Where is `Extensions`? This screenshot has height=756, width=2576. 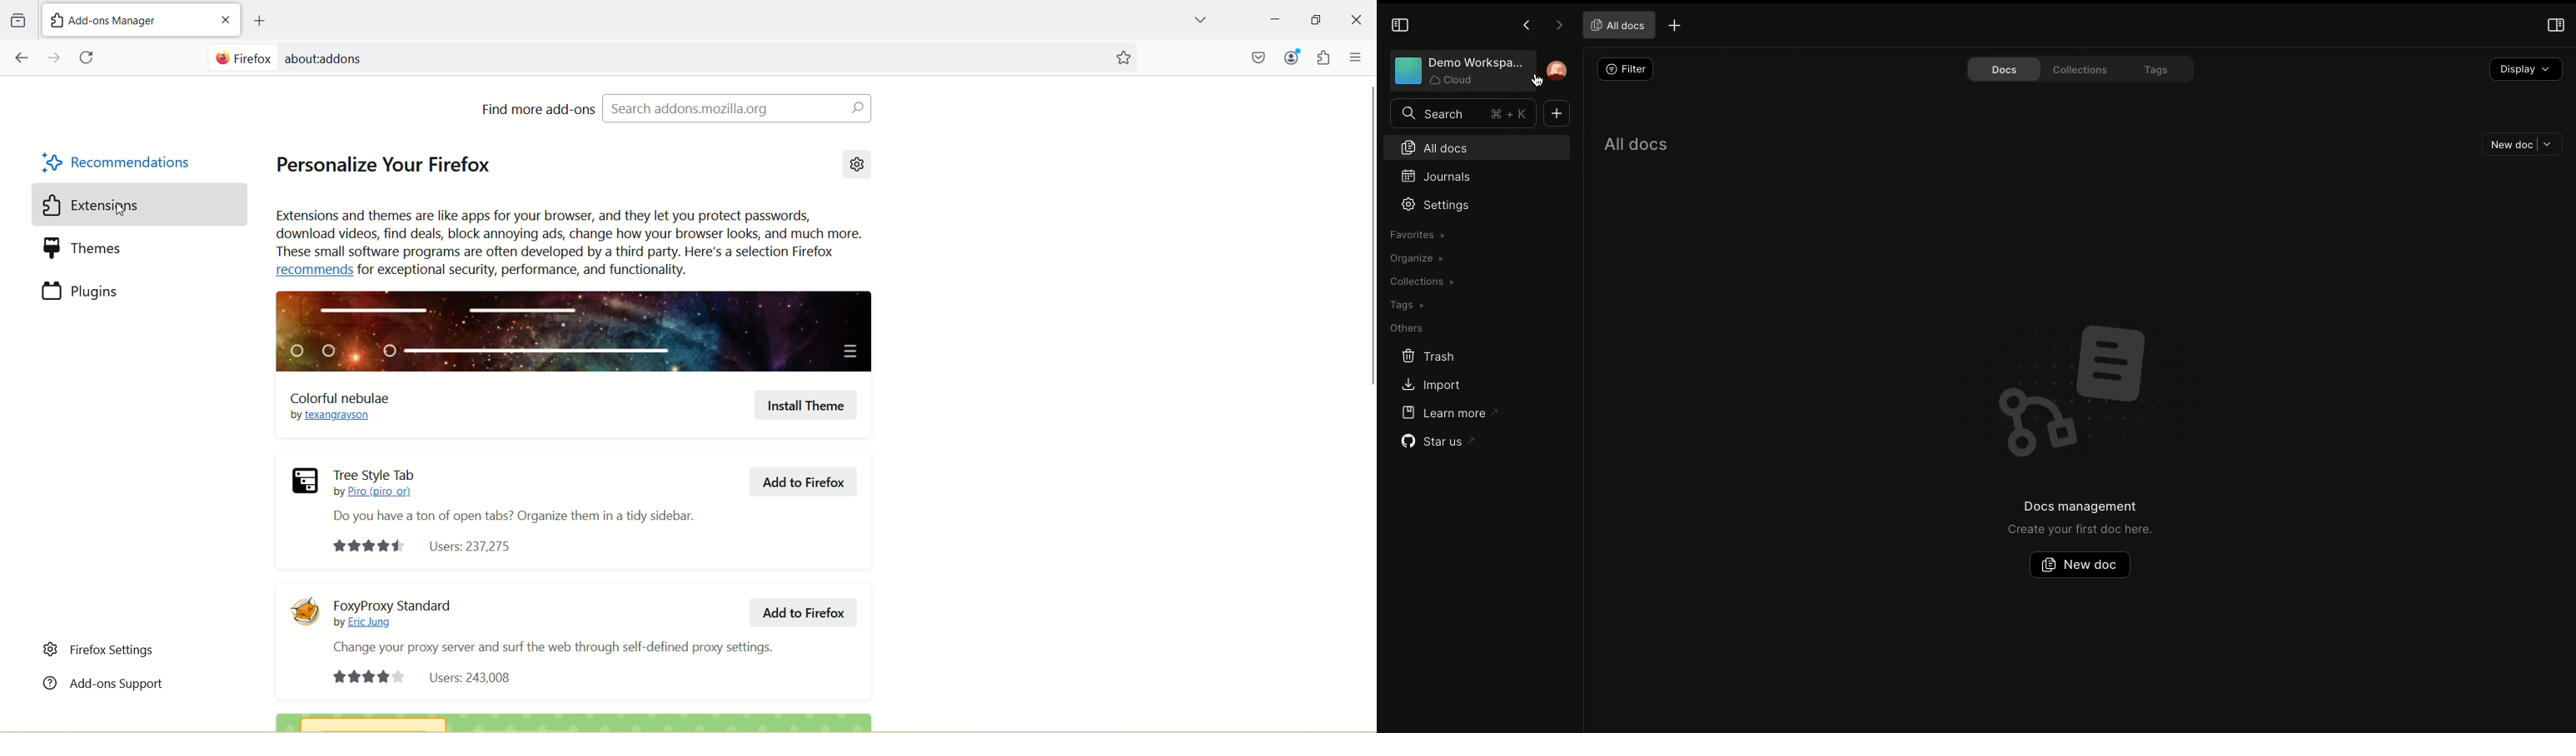
Extensions is located at coordinates (120, 205).